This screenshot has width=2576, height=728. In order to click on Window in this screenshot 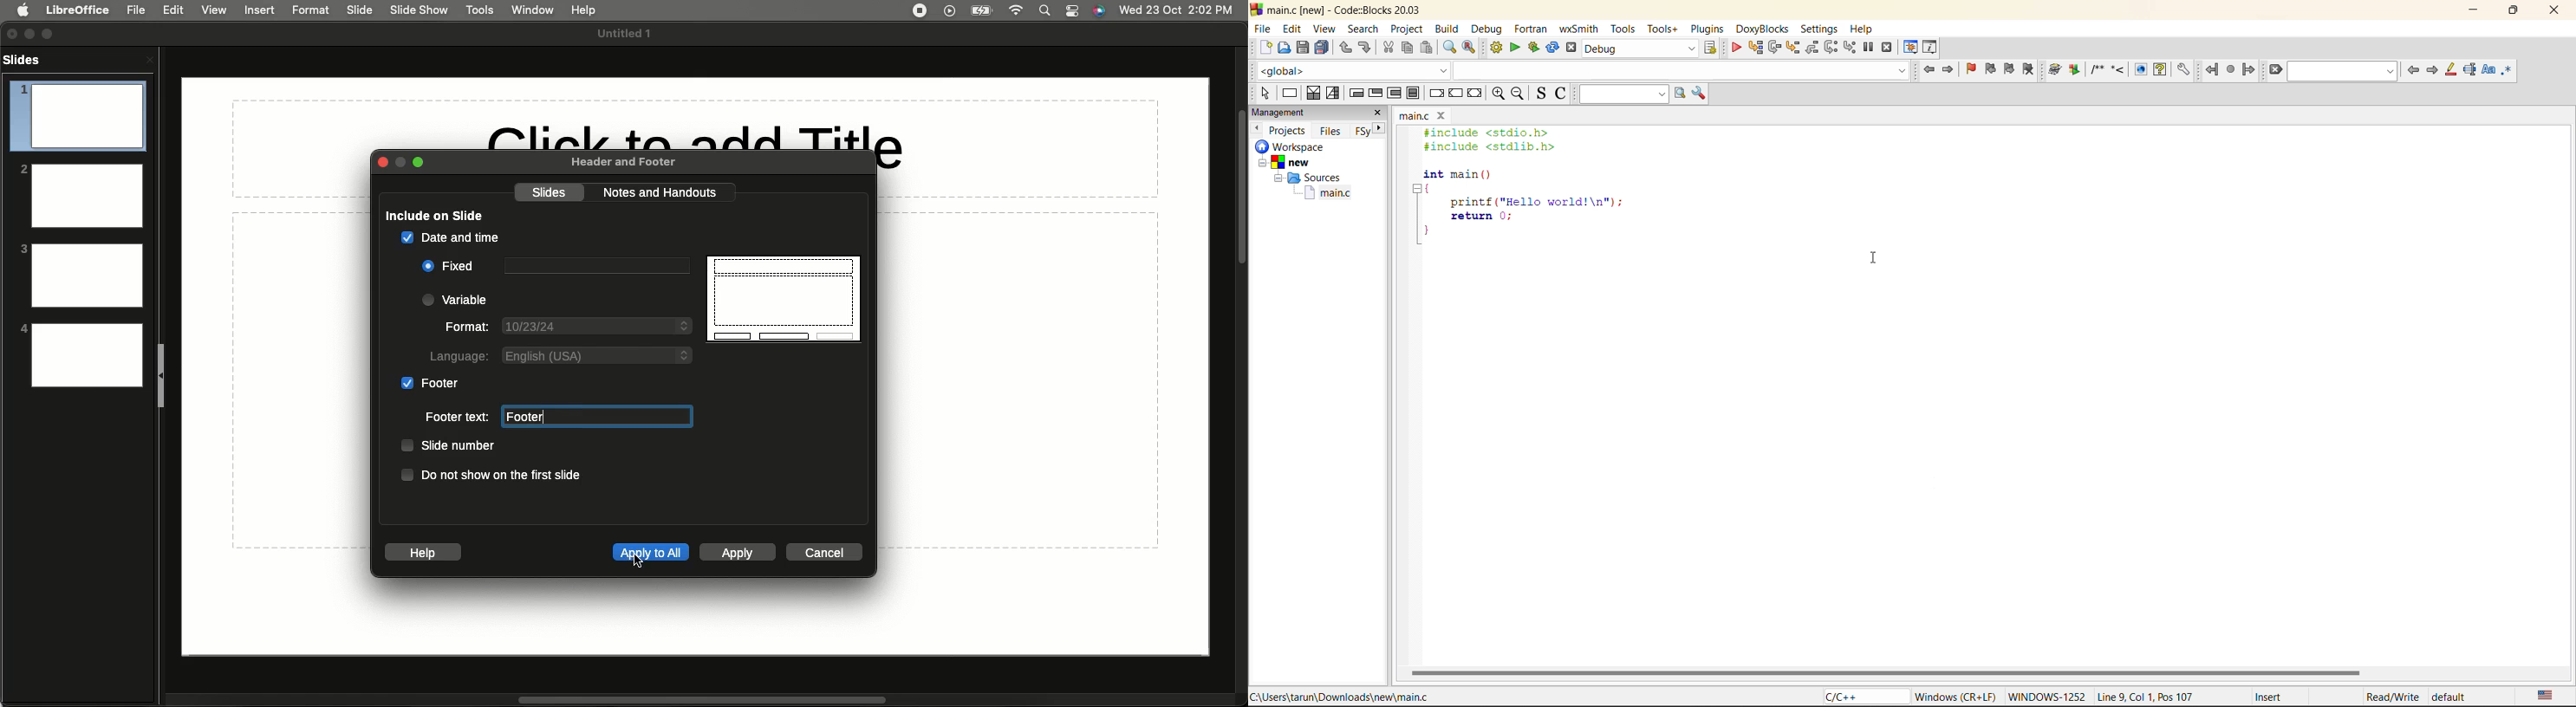, I will do `click(530, 10)`.